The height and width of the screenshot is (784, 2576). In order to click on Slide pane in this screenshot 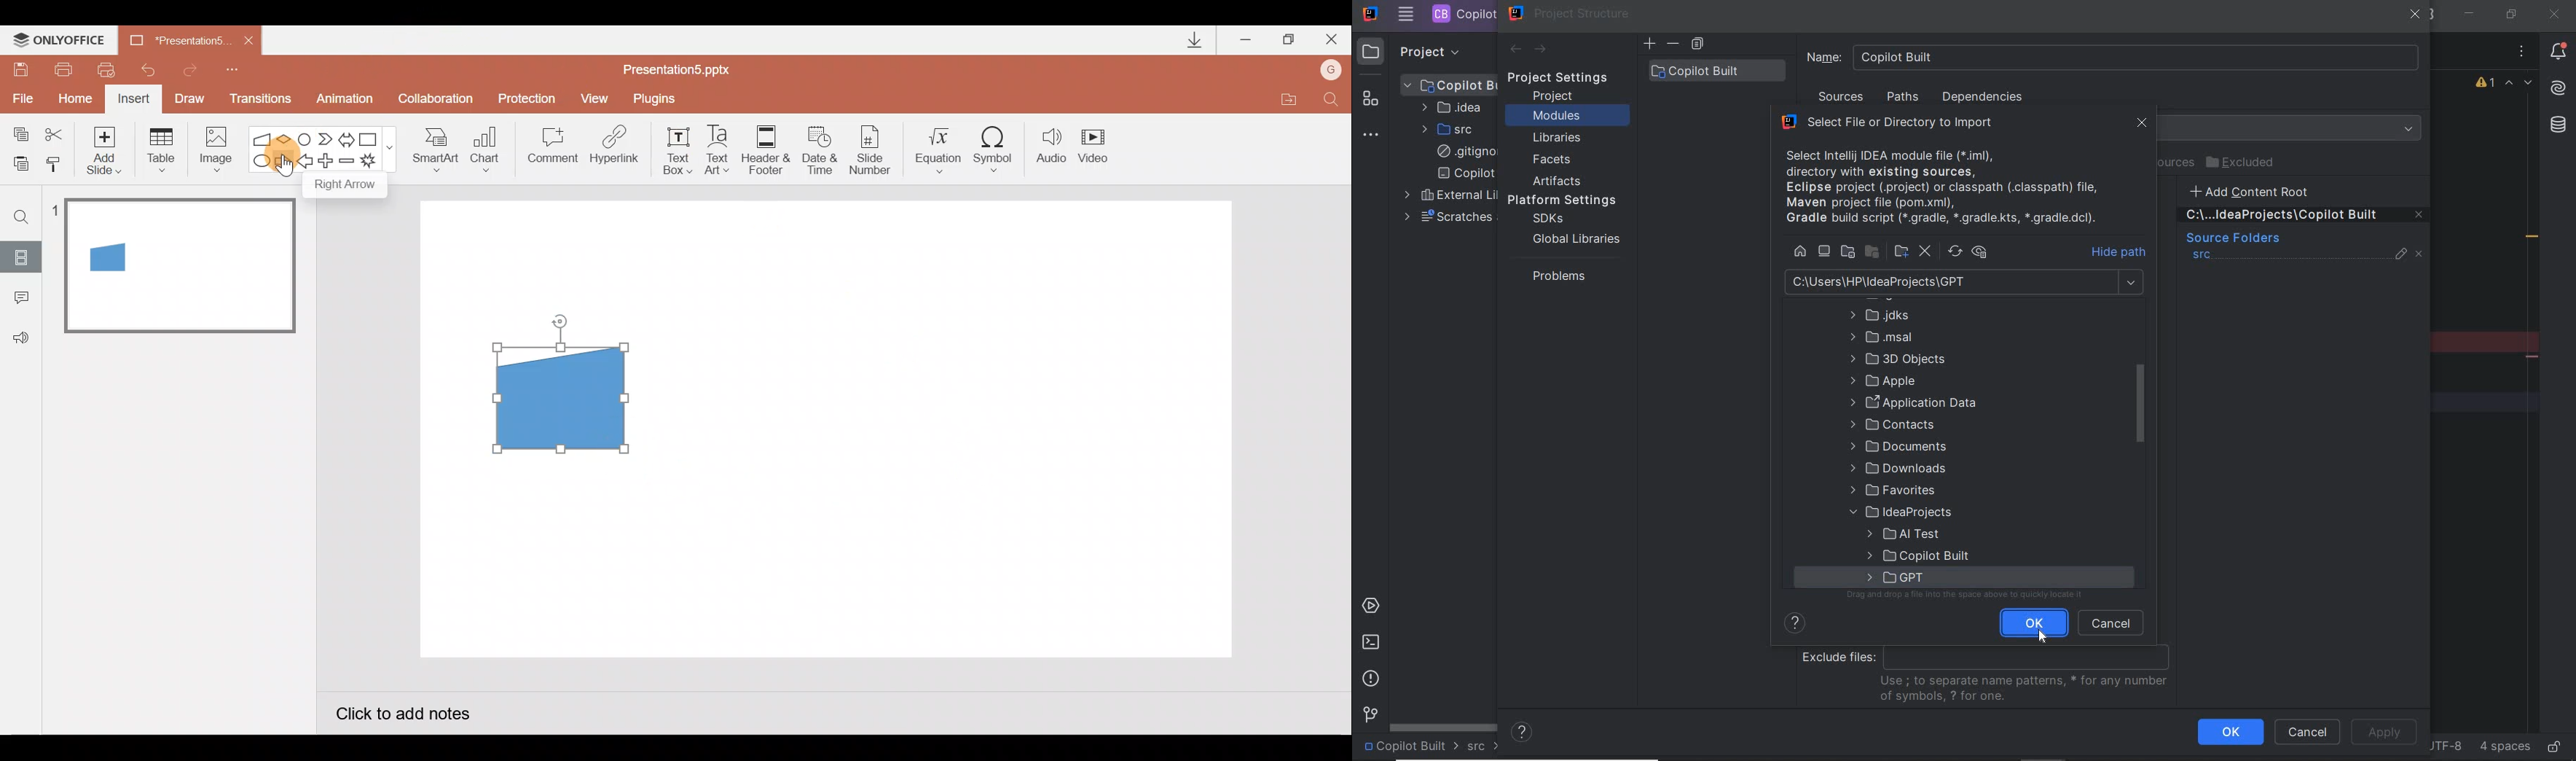, I will do `click(182, 408)`.